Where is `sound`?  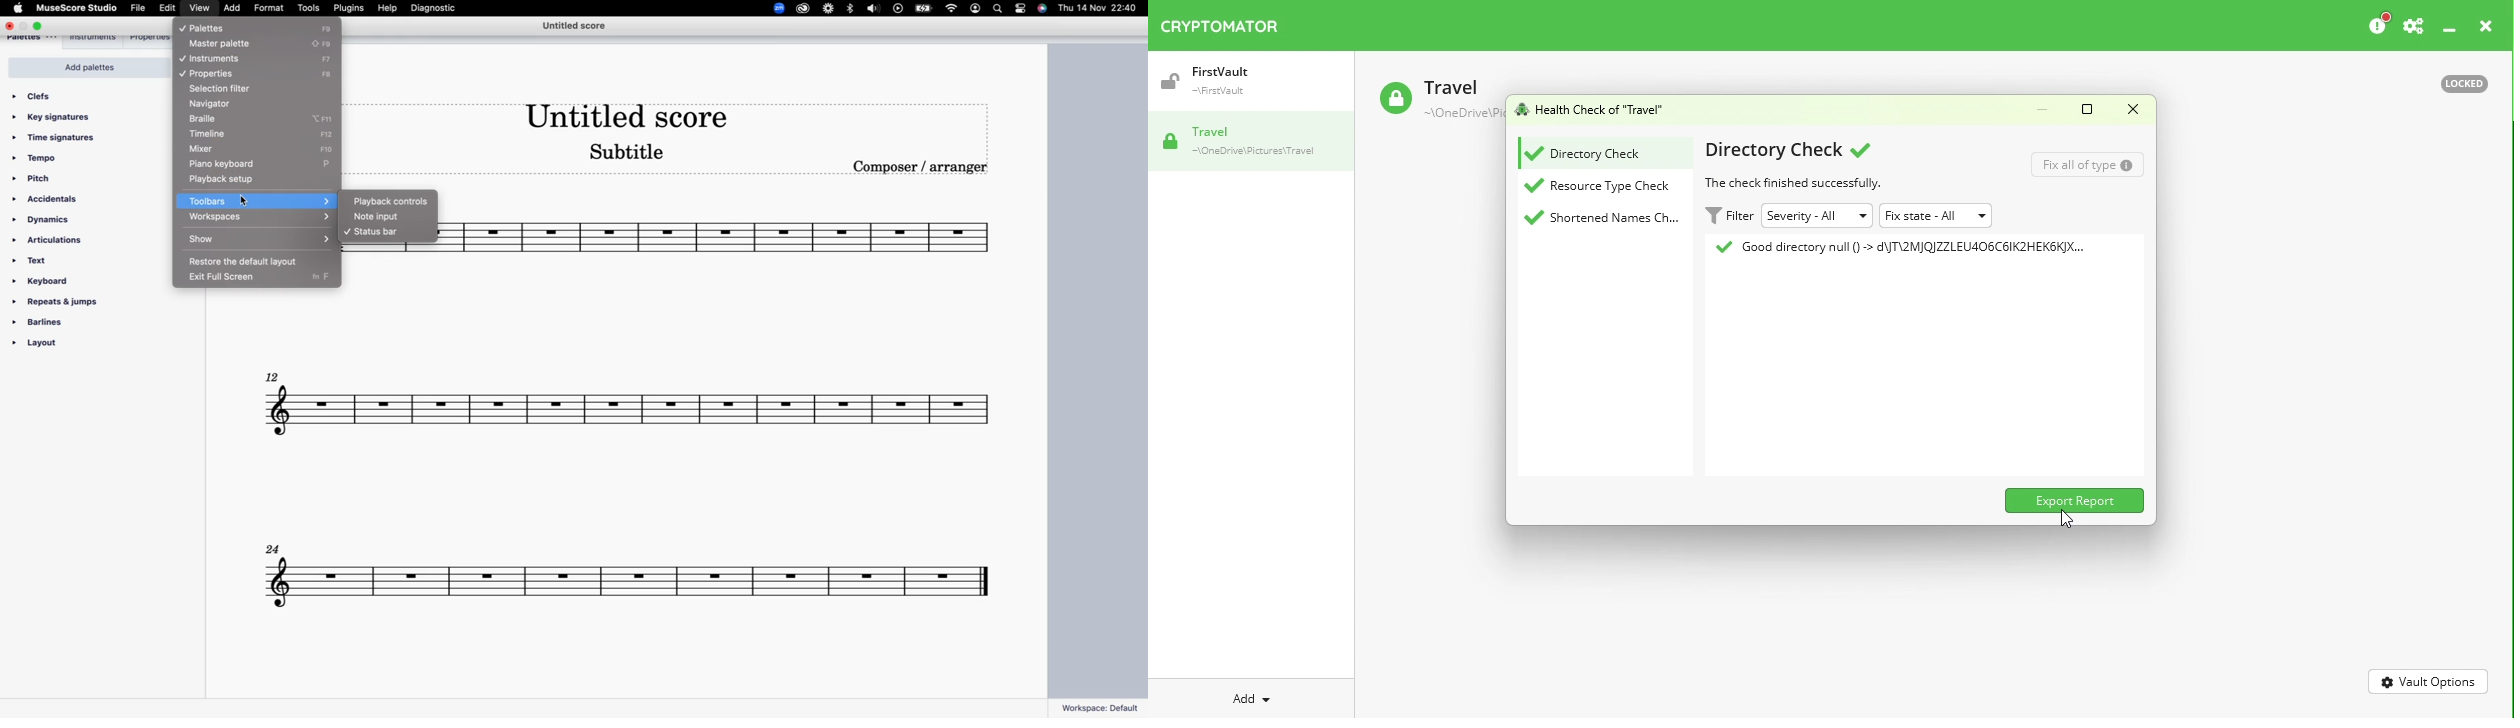
sound is located at coordinates (875, 10).